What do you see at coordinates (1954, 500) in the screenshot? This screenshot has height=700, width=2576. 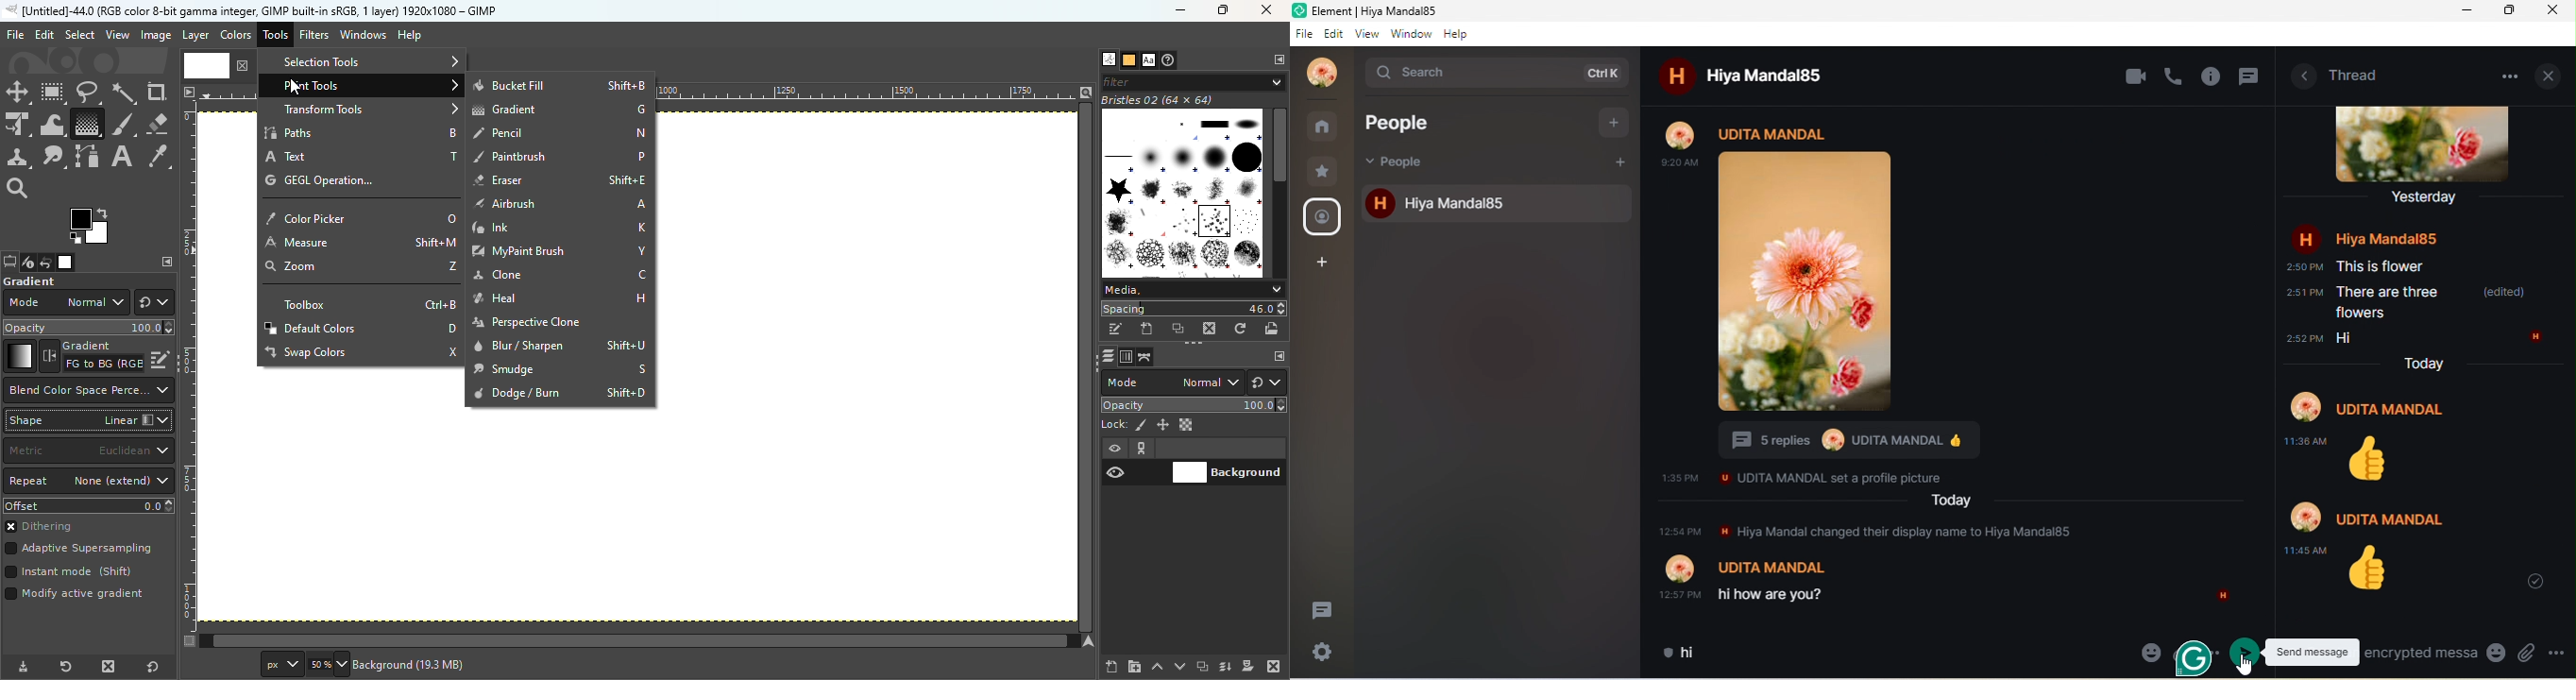 I see `Today` at bounding box center [1954, 500].